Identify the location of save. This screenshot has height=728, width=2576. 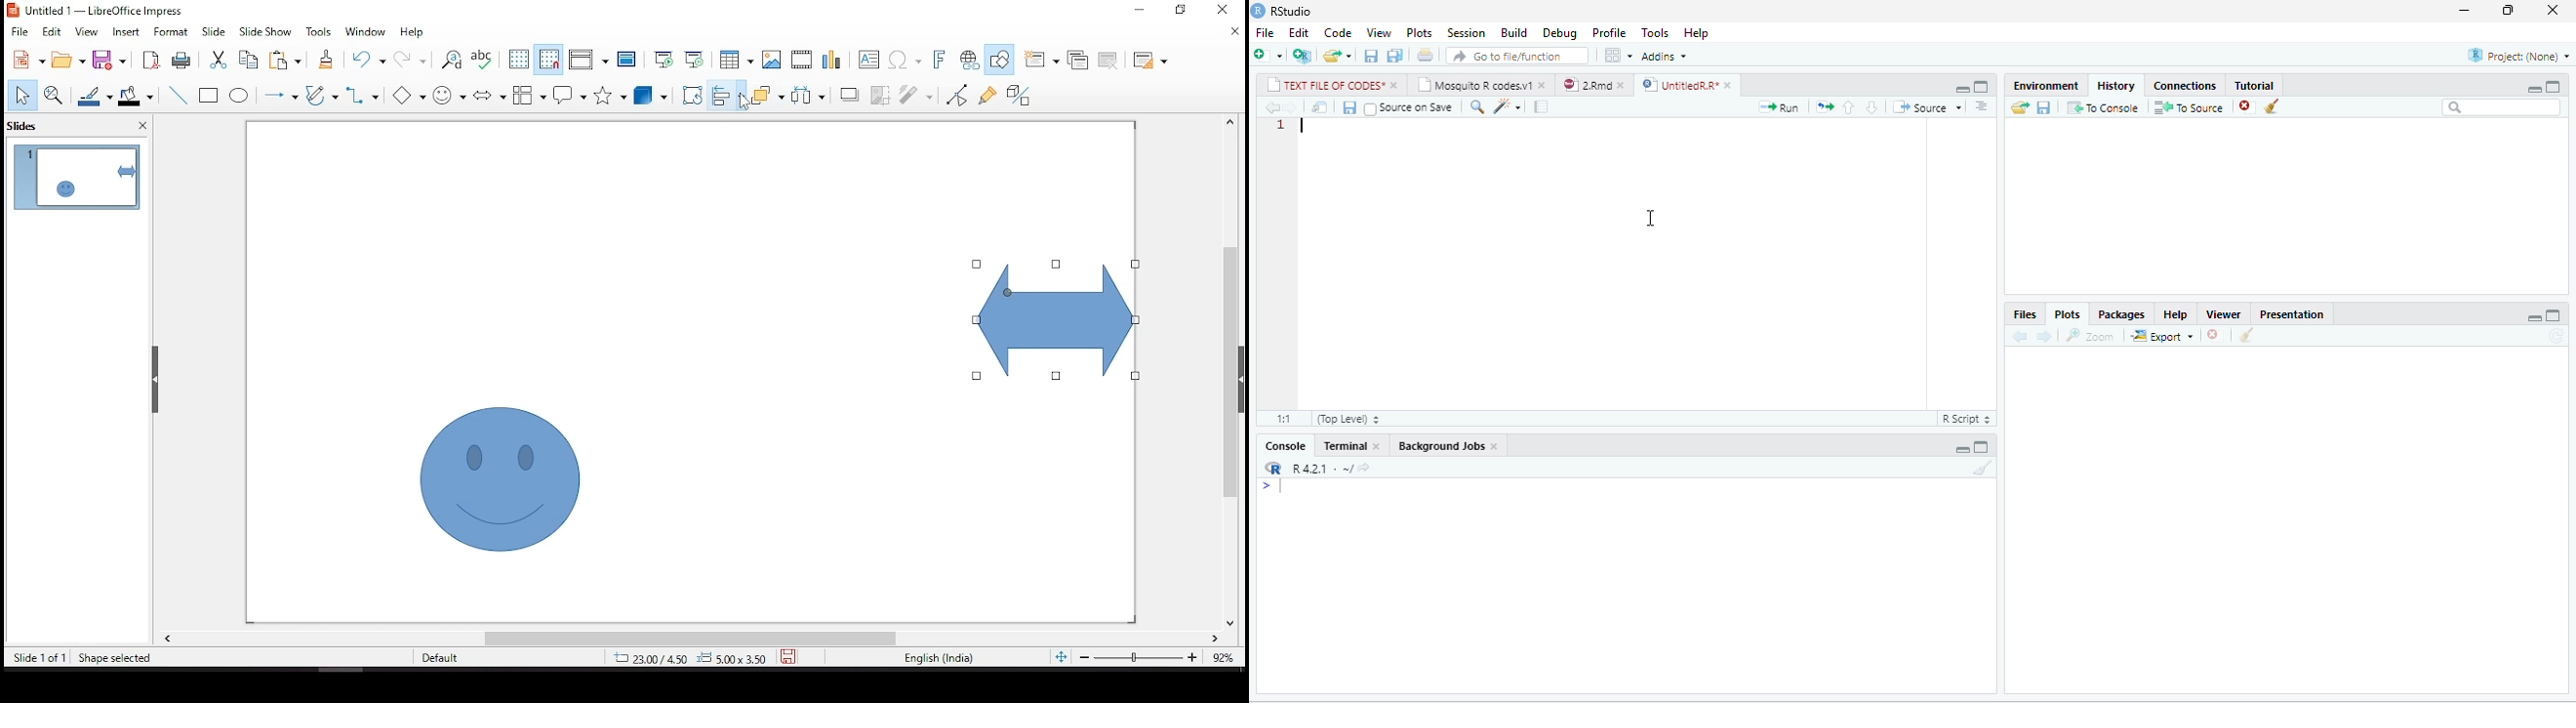
(1372, 56).